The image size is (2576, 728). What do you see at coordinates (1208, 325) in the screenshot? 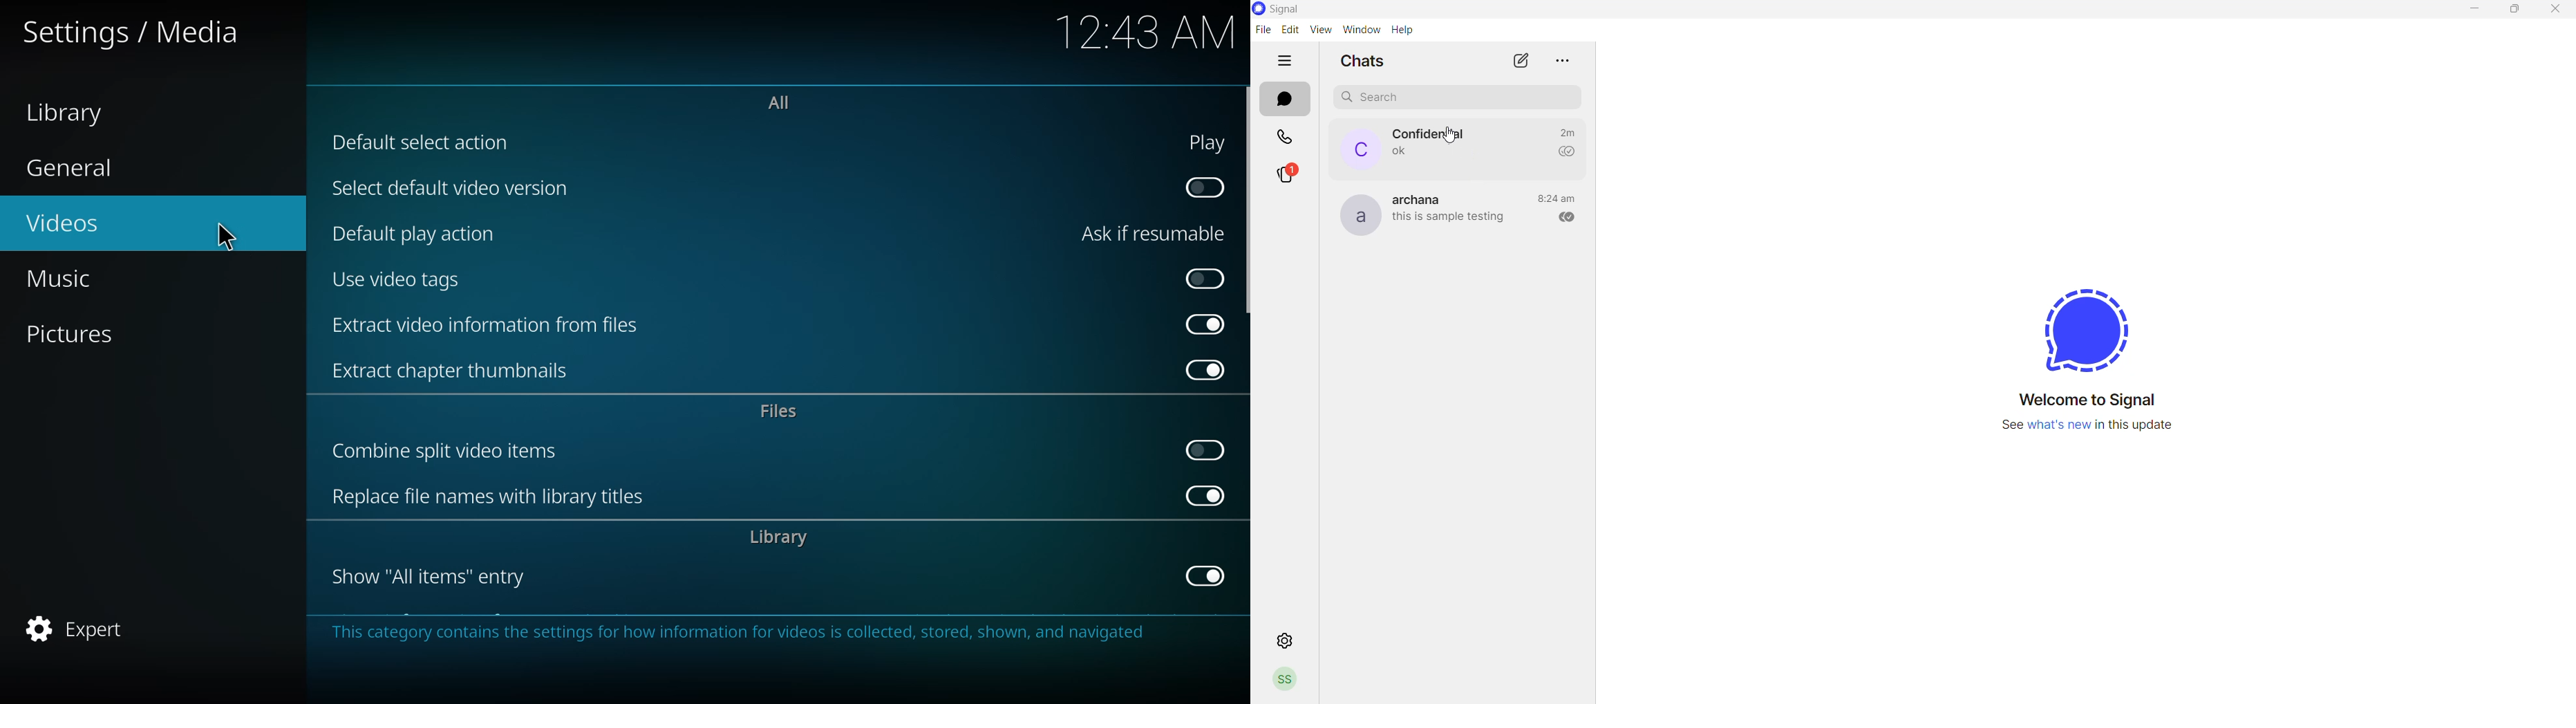
I see `enabled` at bounding box center [1208, 325].